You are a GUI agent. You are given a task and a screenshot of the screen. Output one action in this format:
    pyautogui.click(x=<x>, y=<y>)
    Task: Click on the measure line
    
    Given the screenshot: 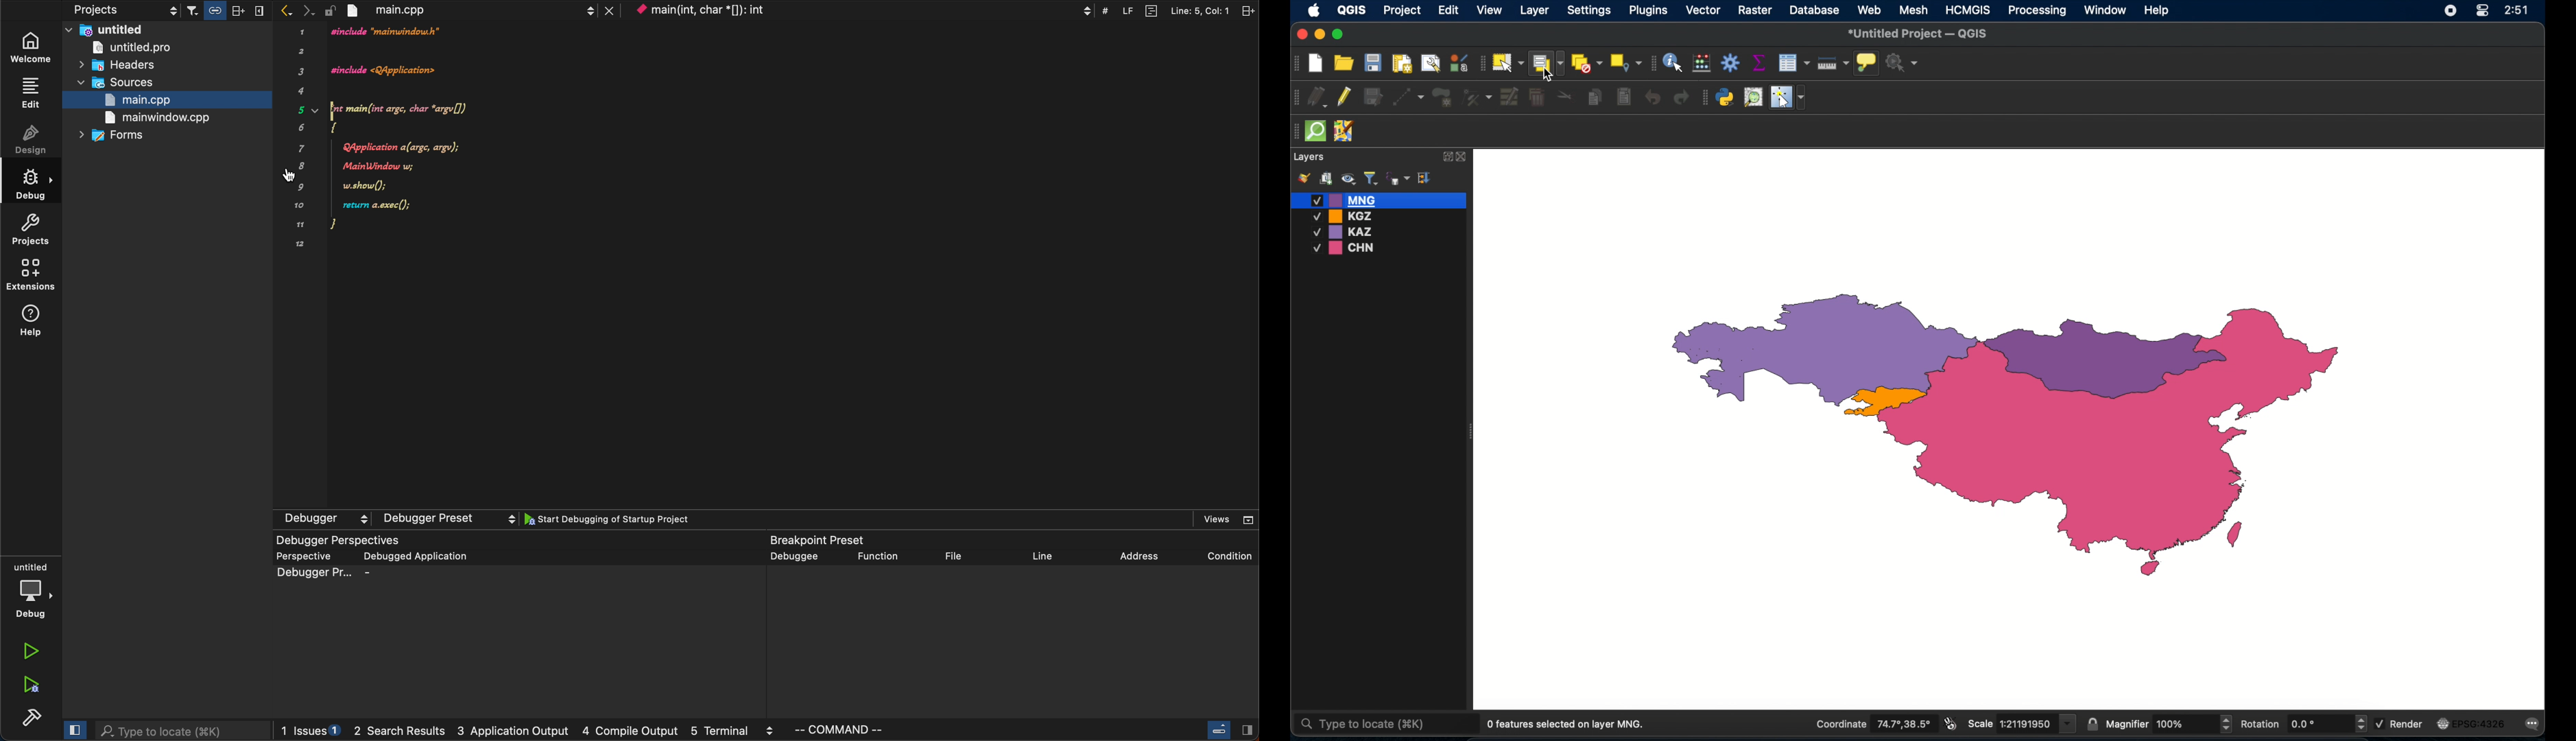 What is the action you would take?
    pyautogui.click(x=1833, y=63)
    